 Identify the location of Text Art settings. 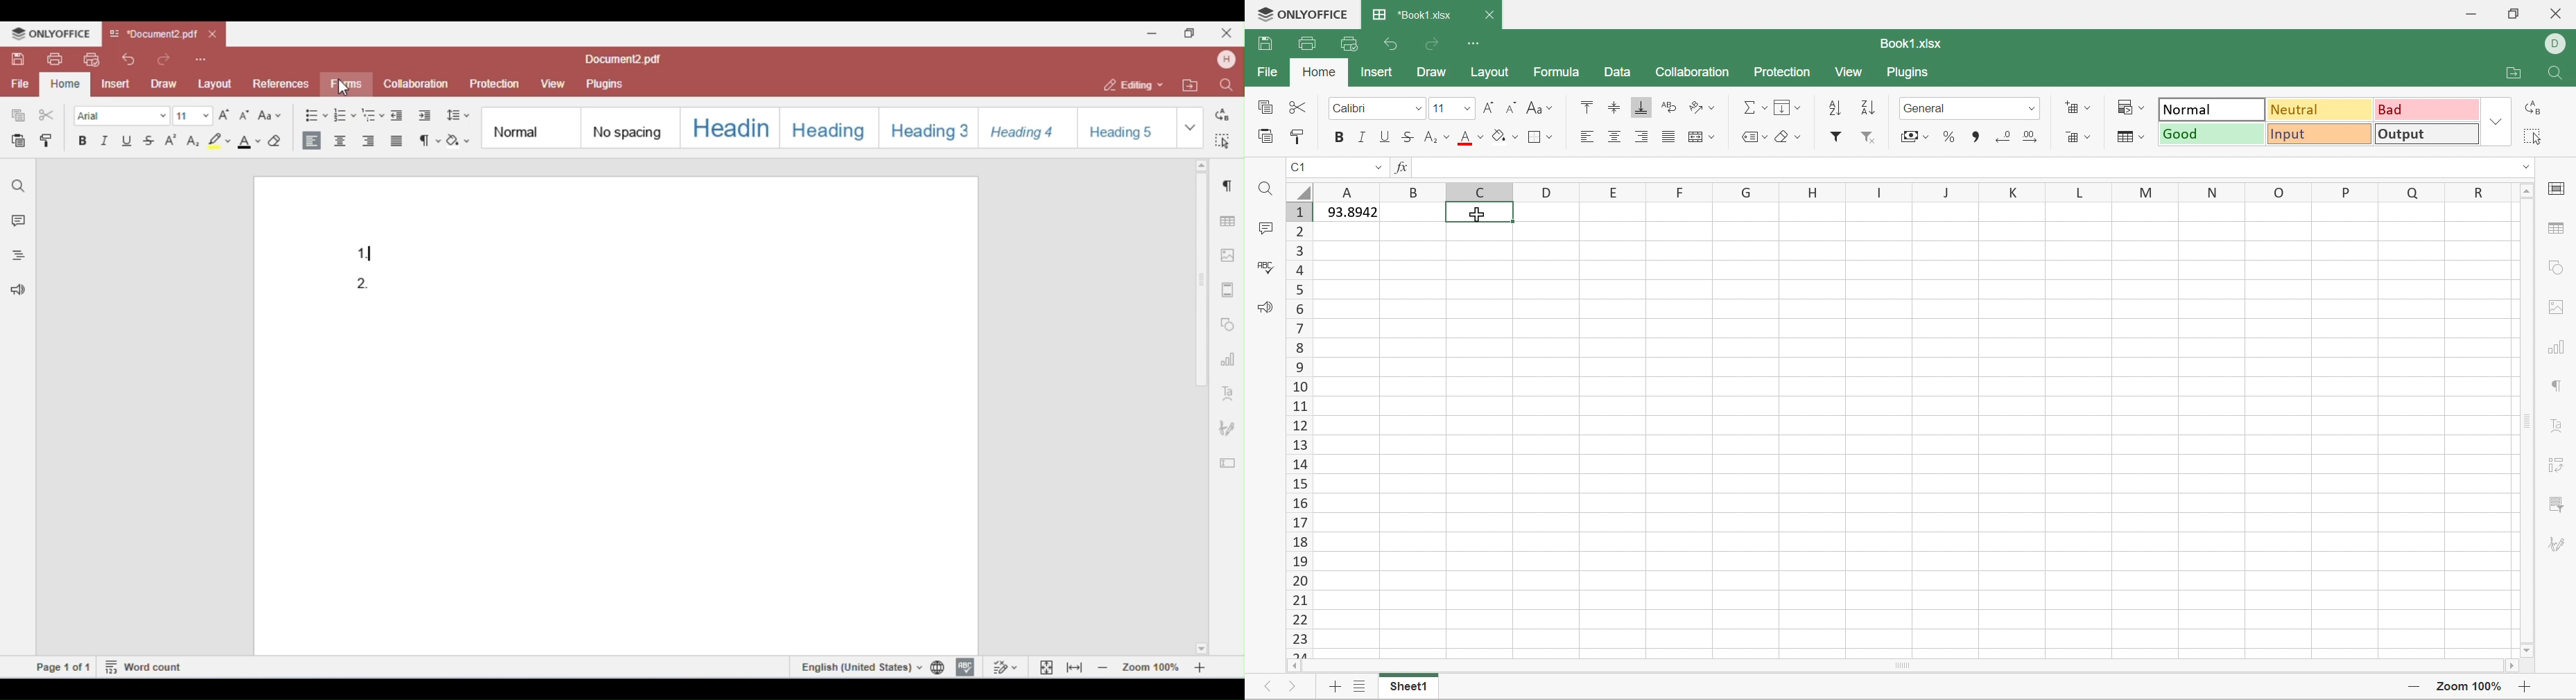
(2559, 428).